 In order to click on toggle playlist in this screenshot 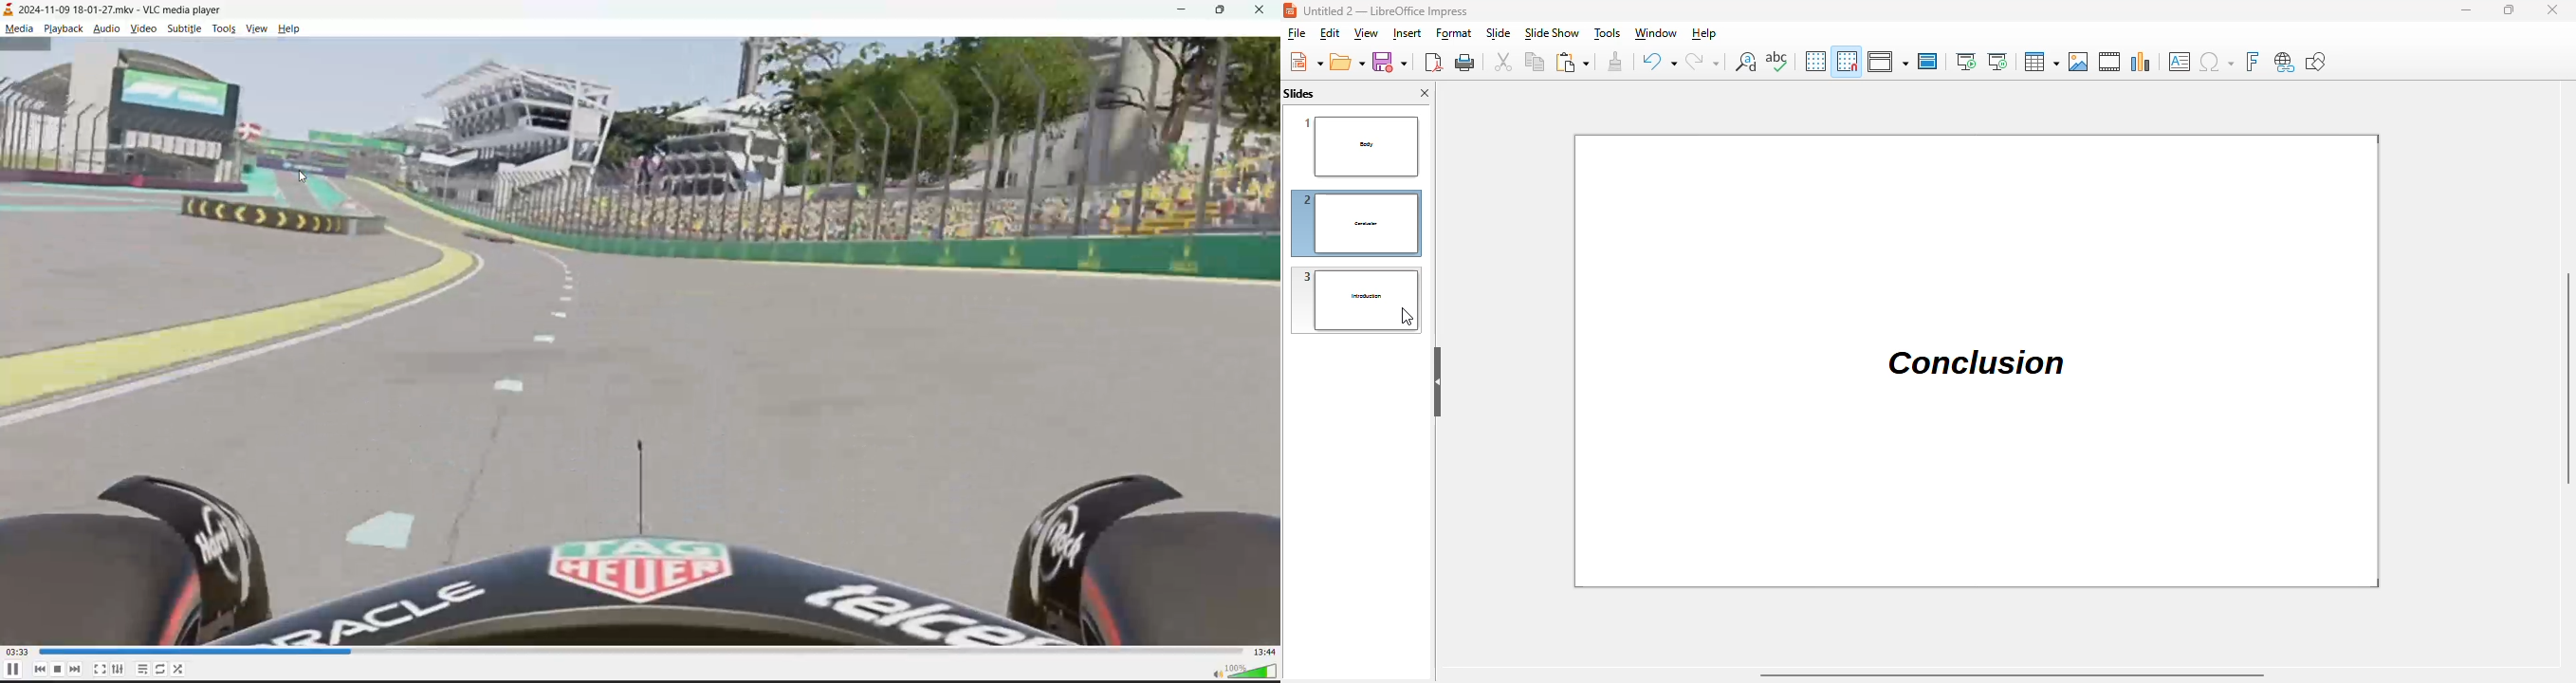, I will do `click(144, 669)`.